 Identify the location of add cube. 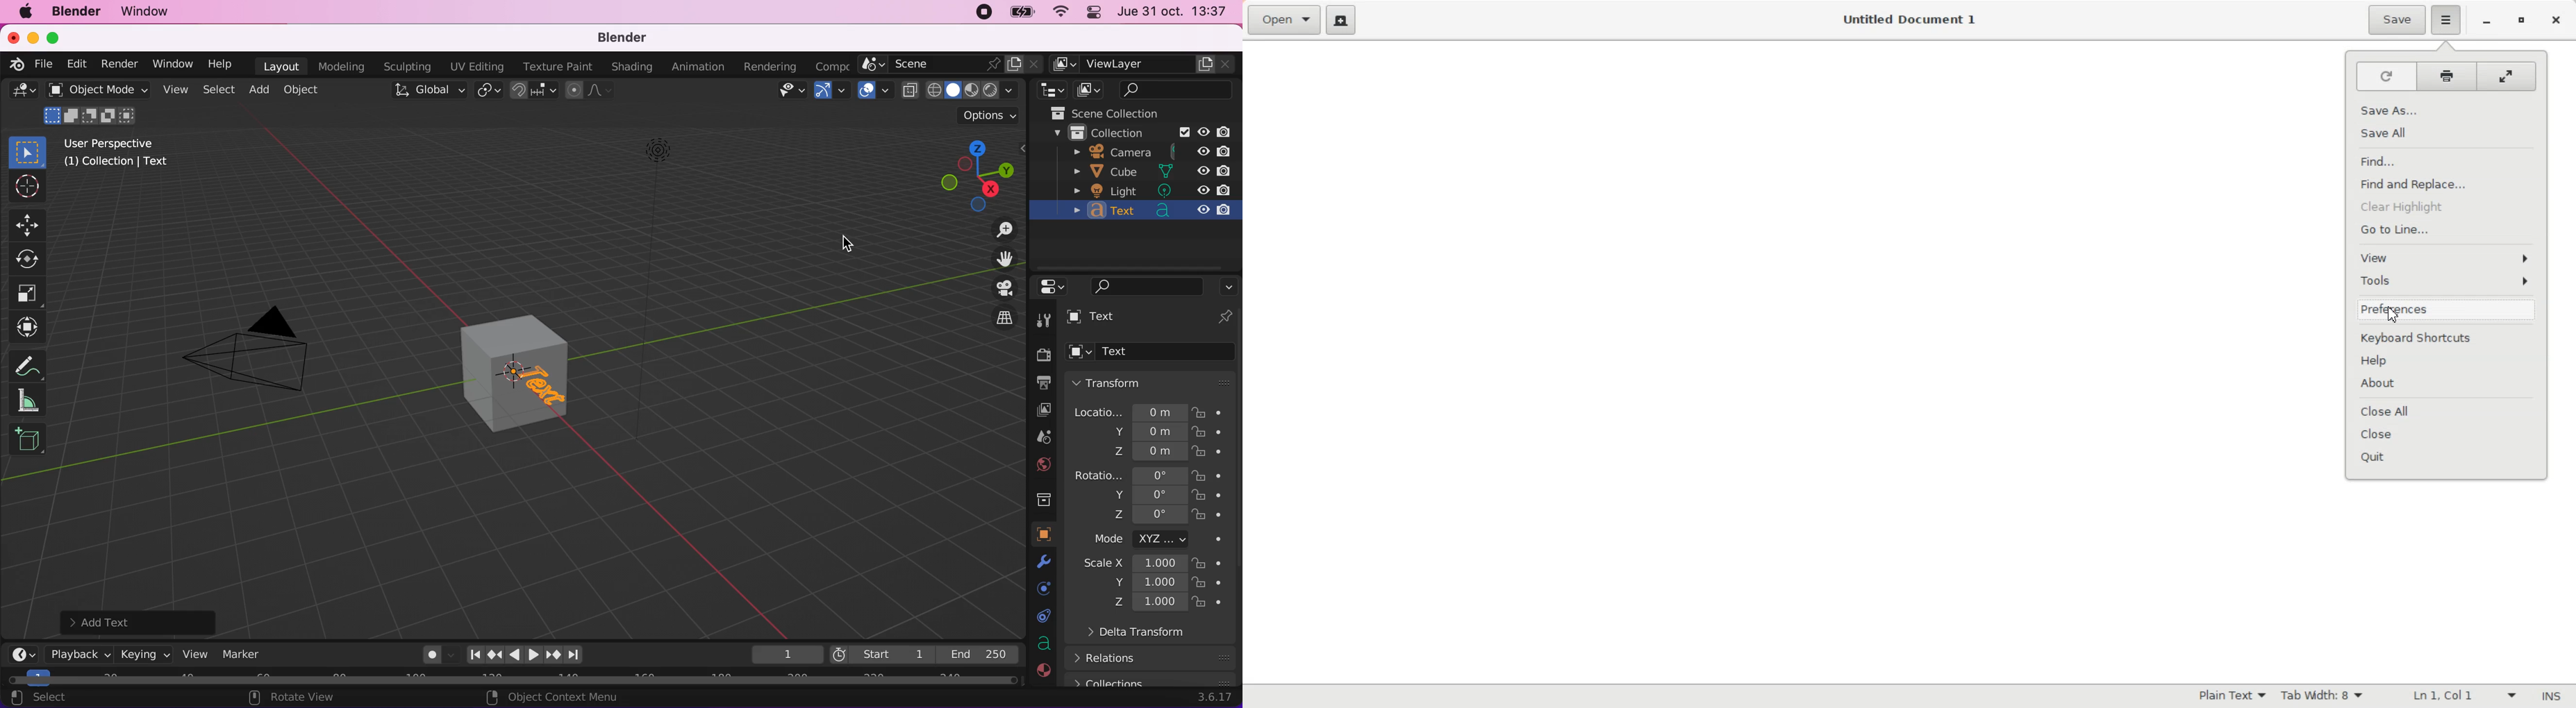
(29, 444).